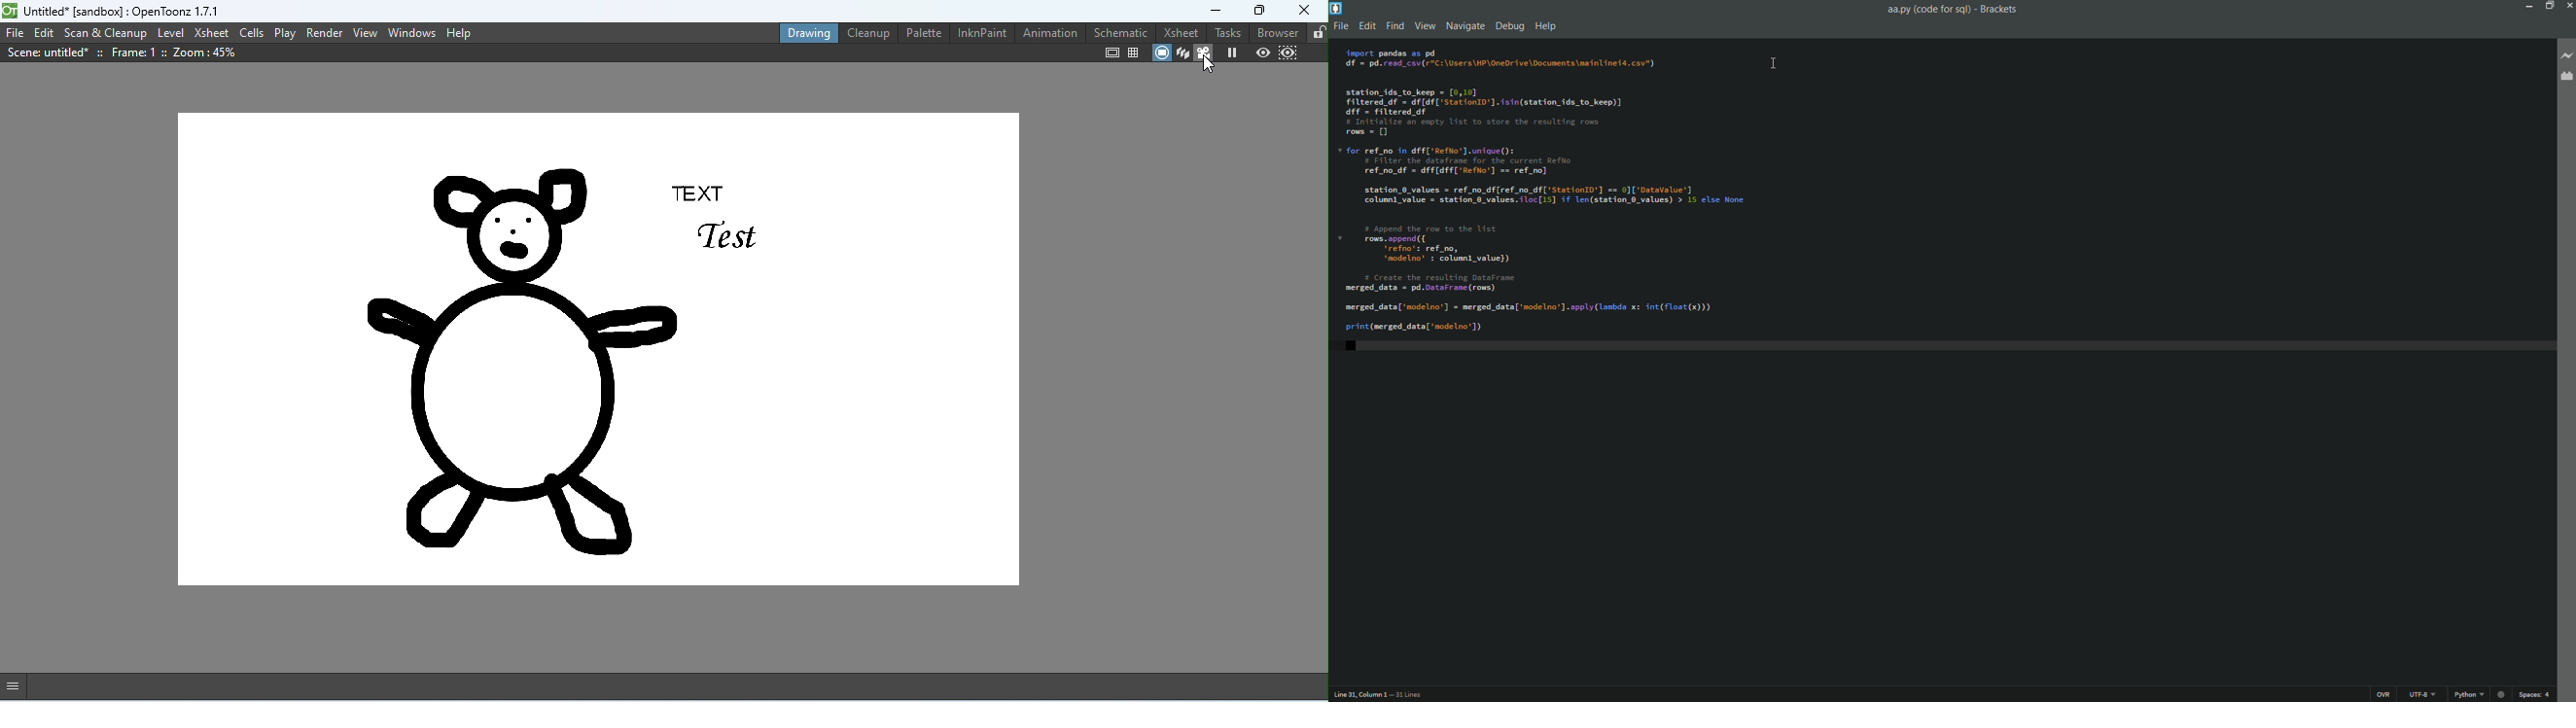 The image size is (2576, 728). Describe the element at coordinates (1367, 25) in the screenshot. I see `edit menu` at that location.